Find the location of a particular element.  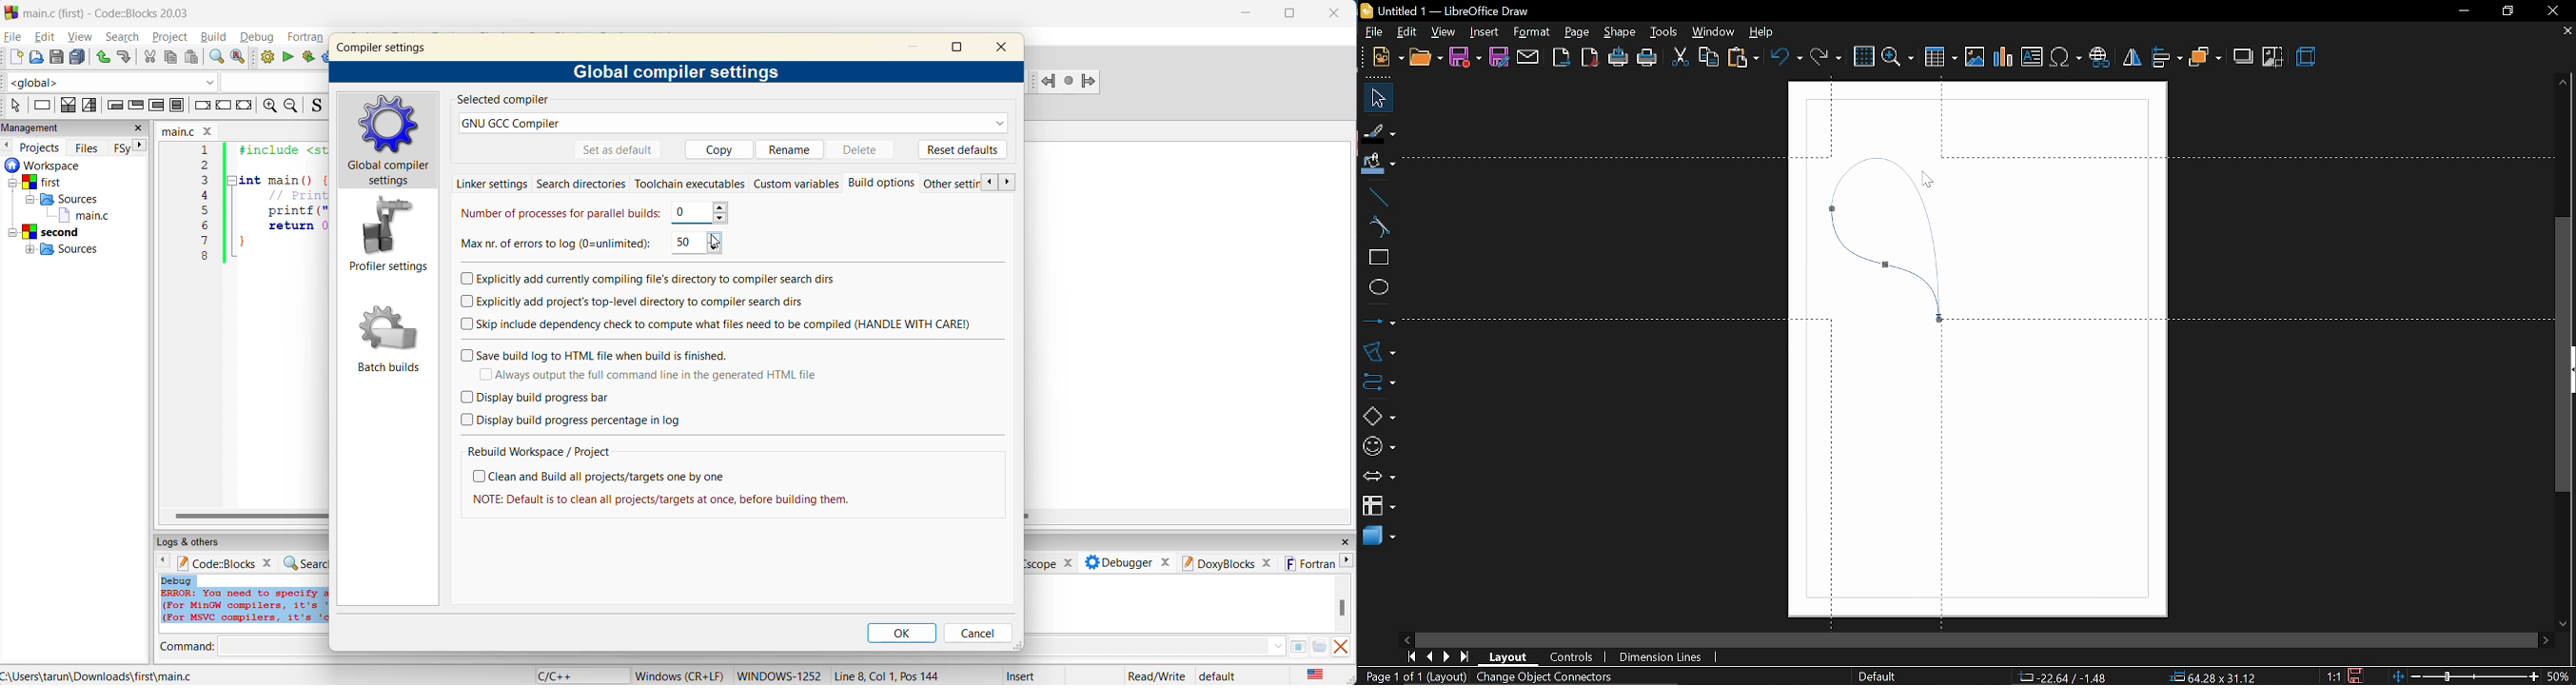

file is located at coordinates (1370, 31).